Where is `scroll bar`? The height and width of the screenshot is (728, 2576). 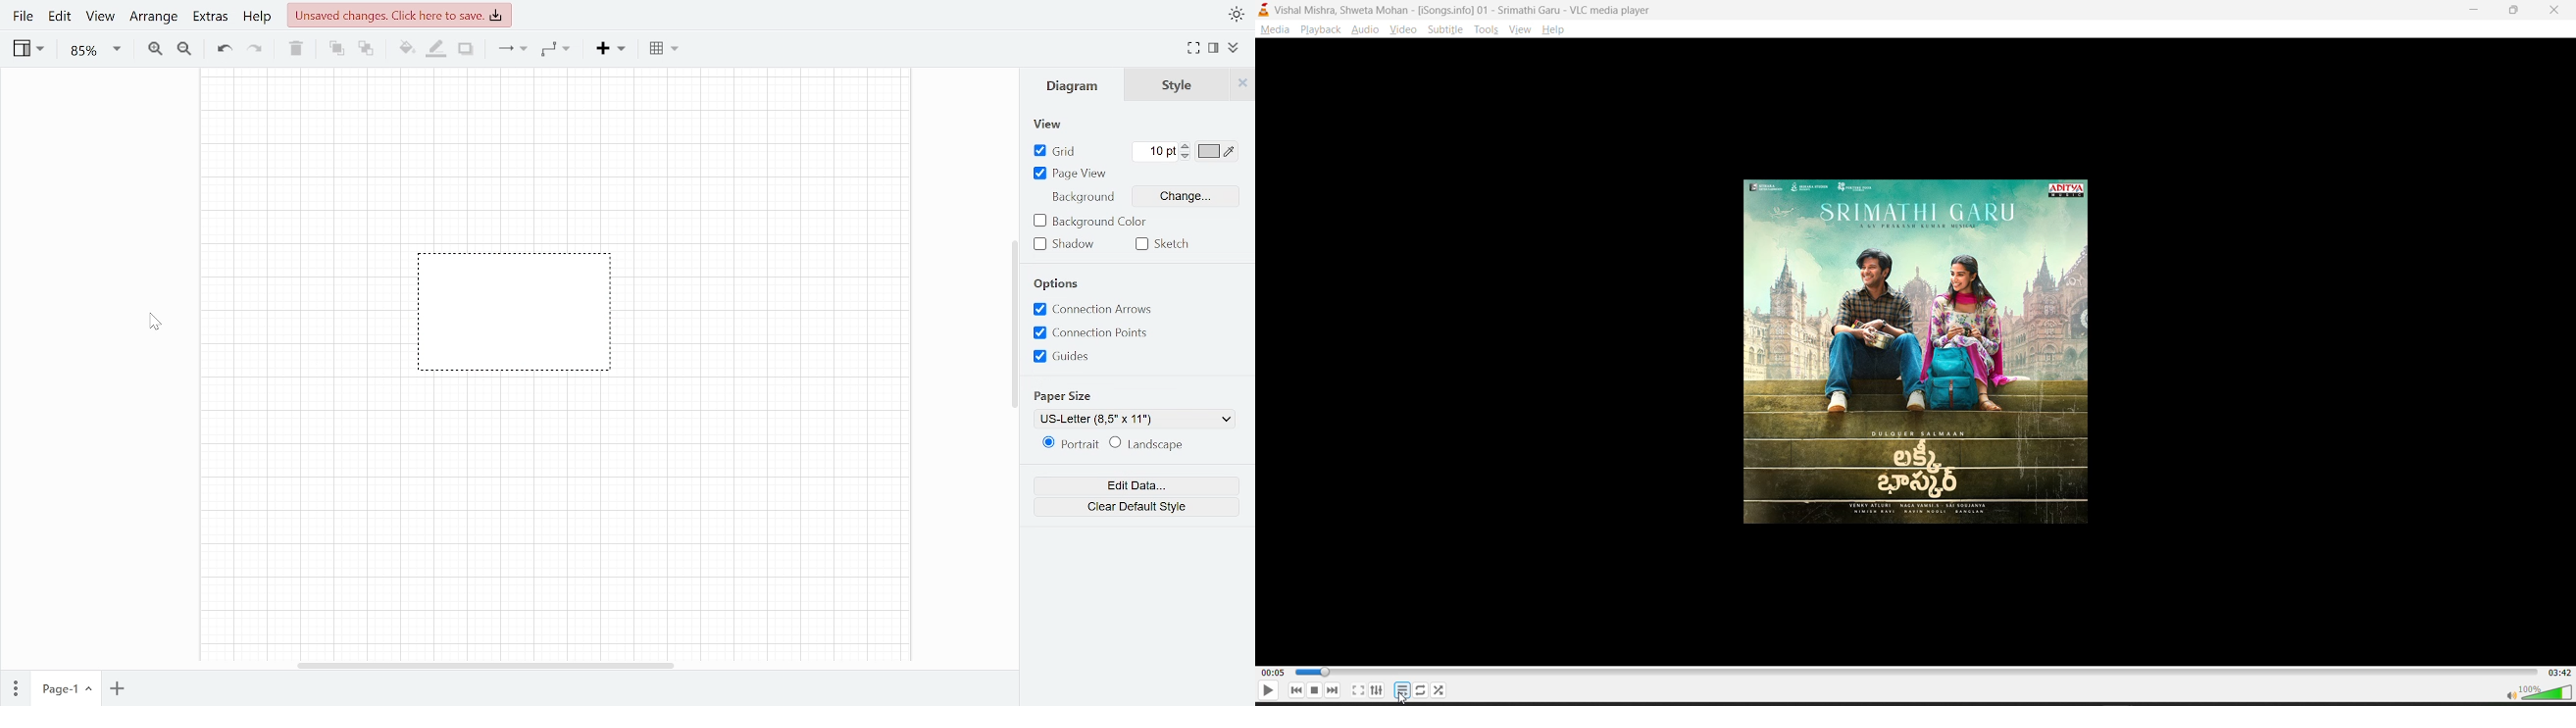 scroll bar is located at coordinates (1013, 319).